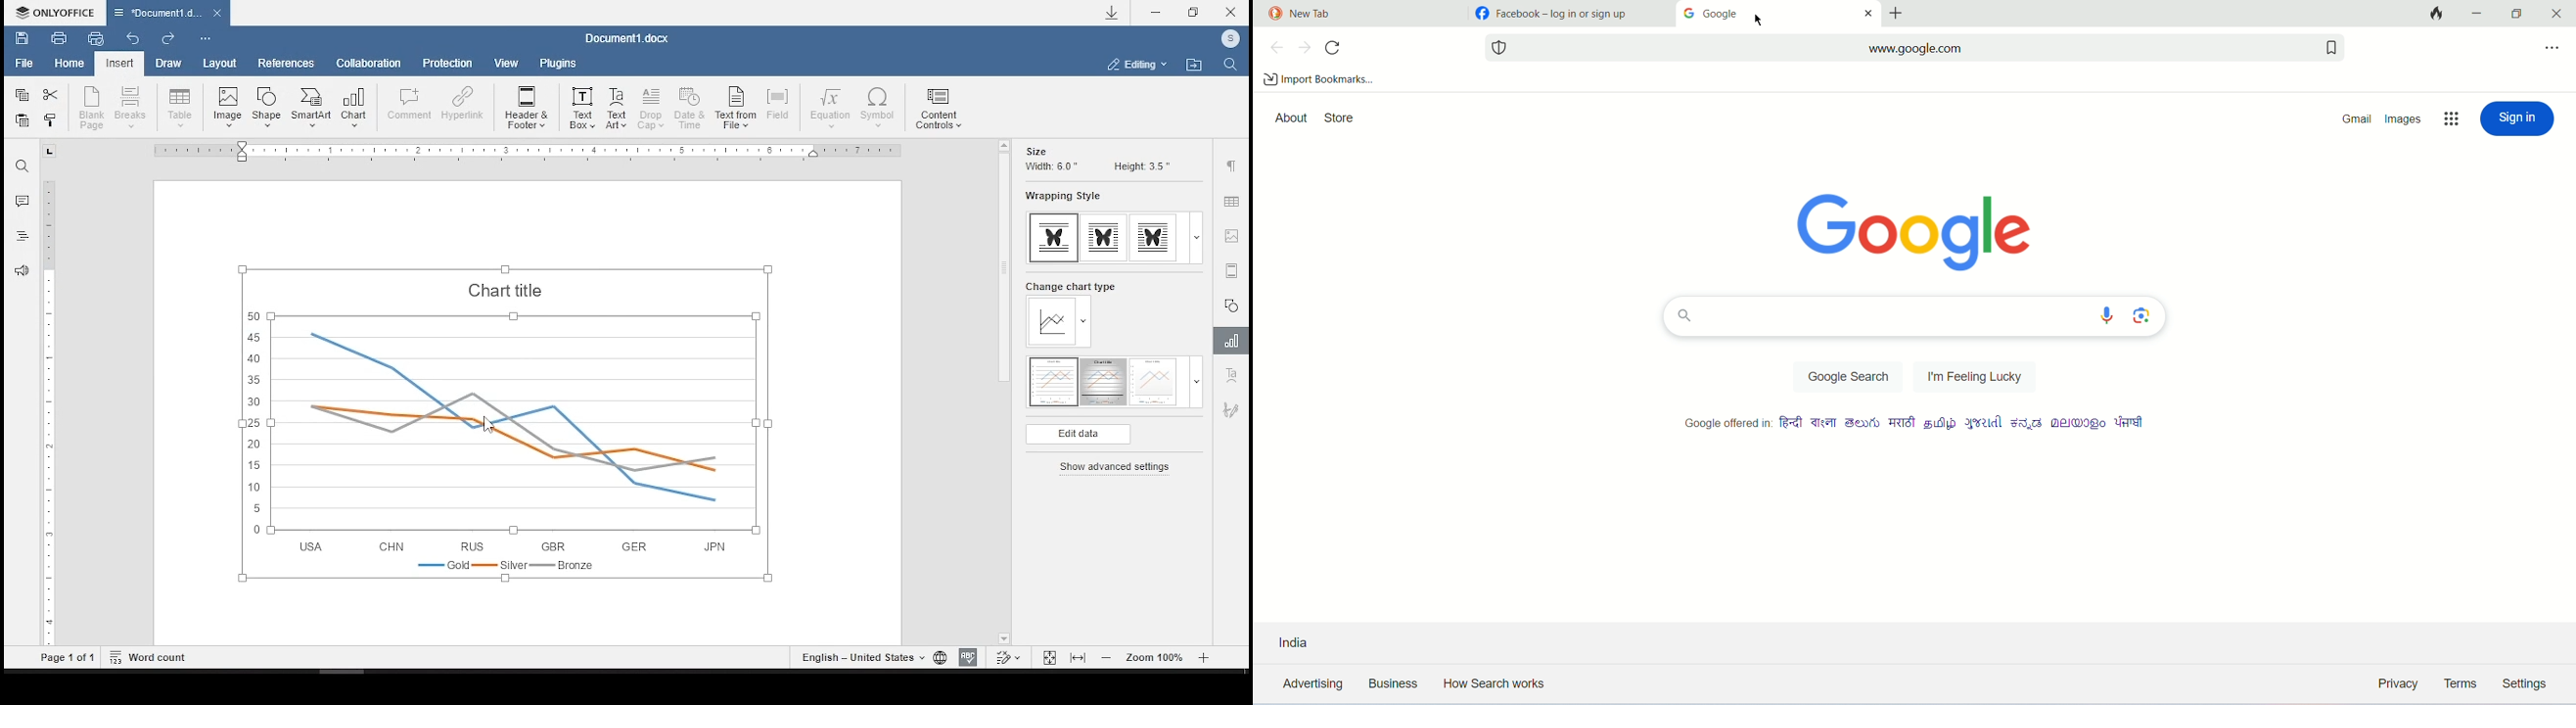  What do you see at coordinates (939, 657) in the screenshot?
I see `set document language` at bounding box center [939, 657].